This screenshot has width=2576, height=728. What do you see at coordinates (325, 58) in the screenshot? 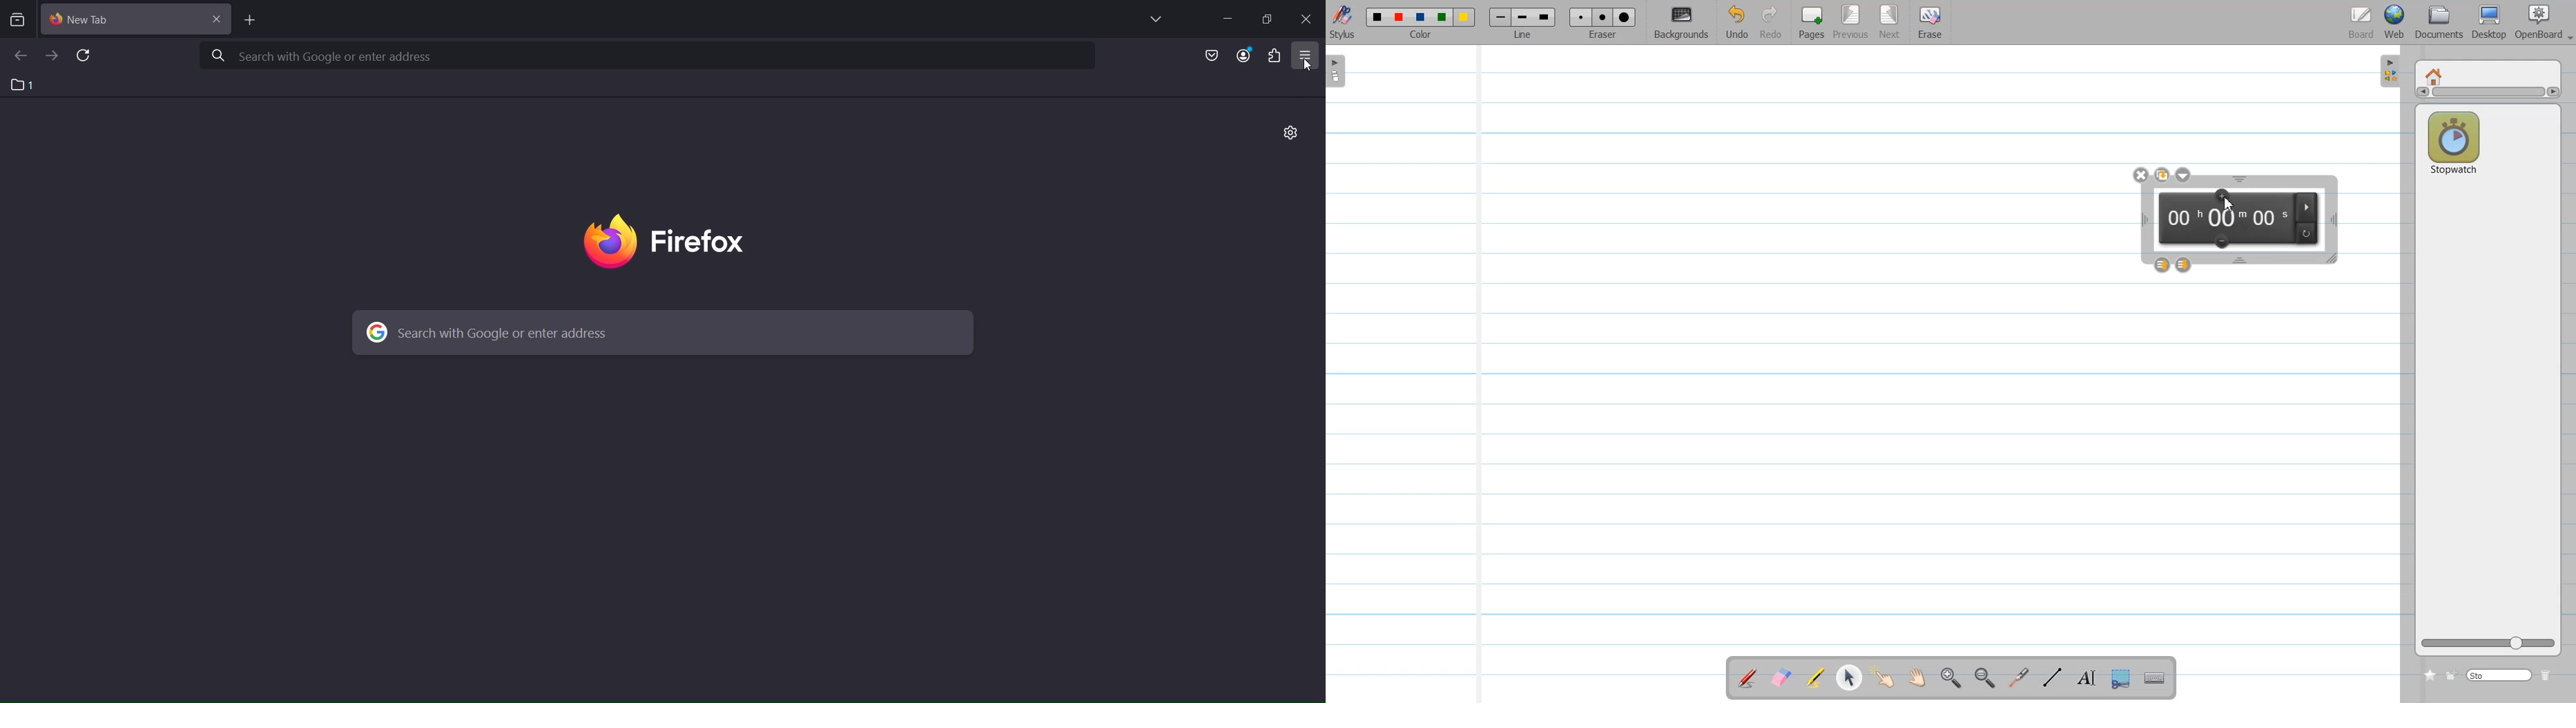
I see `Q search with Google or enter address` at bounding box center [325, 58].